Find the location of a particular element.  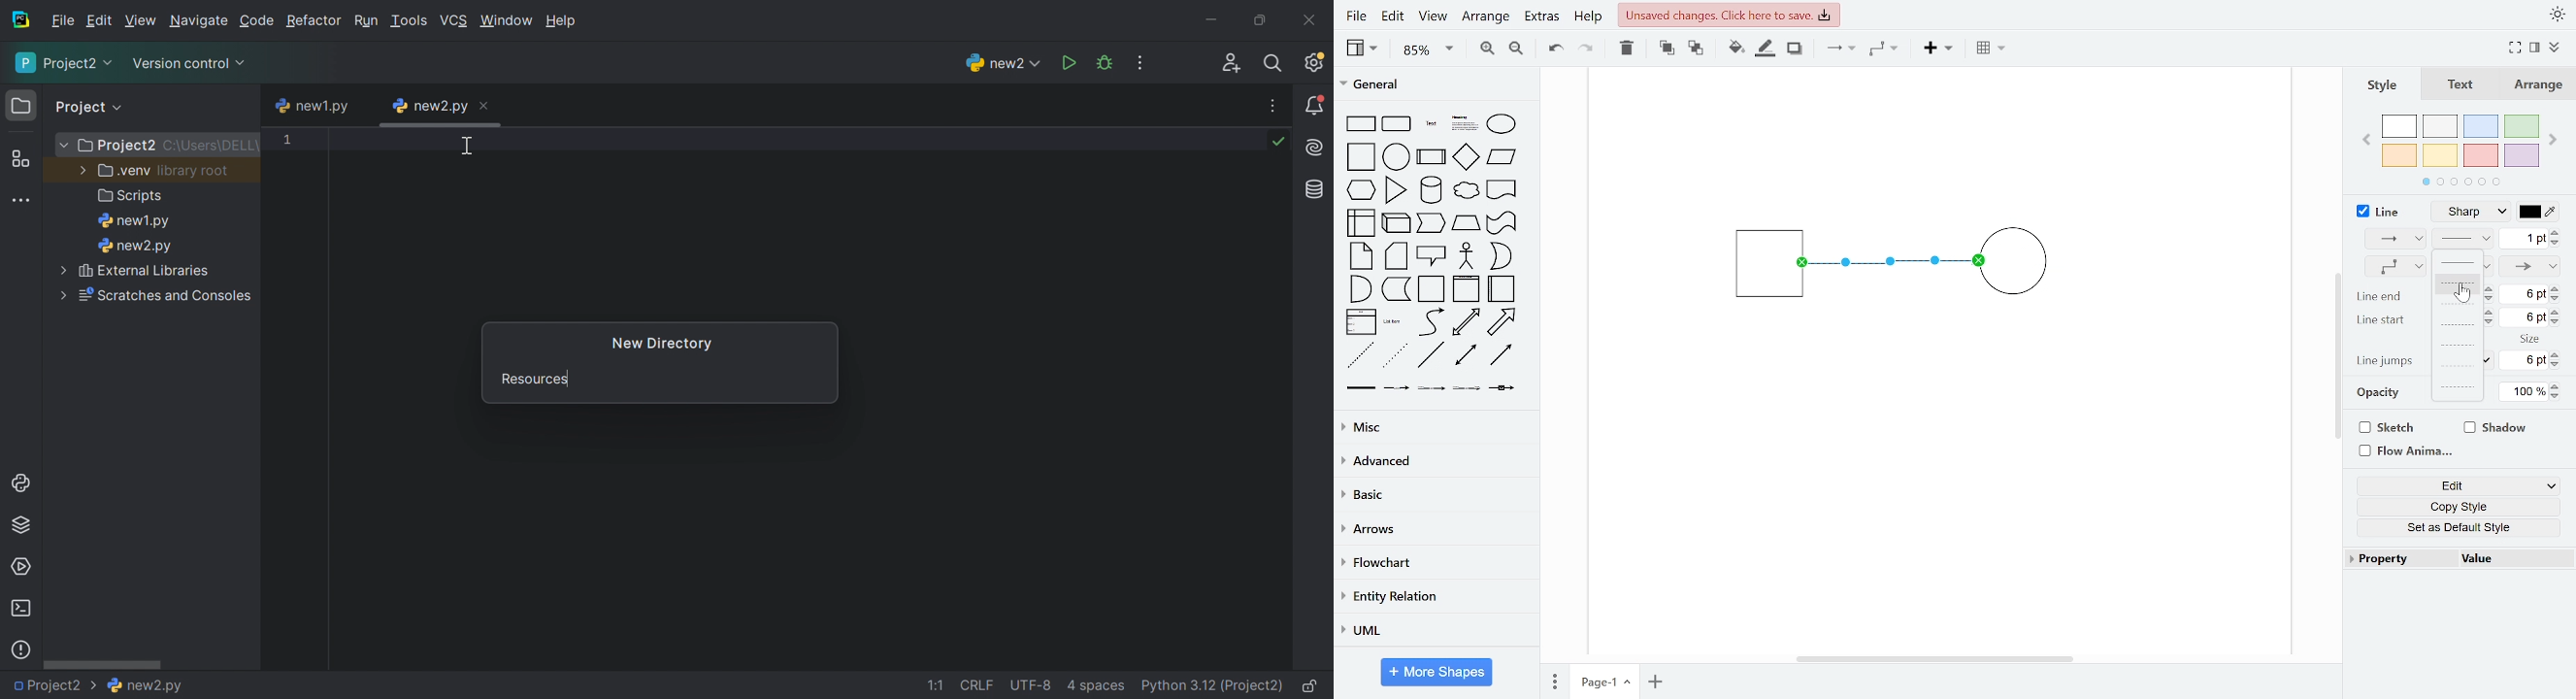

dotted 1 is located at coordinates (2459, 345).